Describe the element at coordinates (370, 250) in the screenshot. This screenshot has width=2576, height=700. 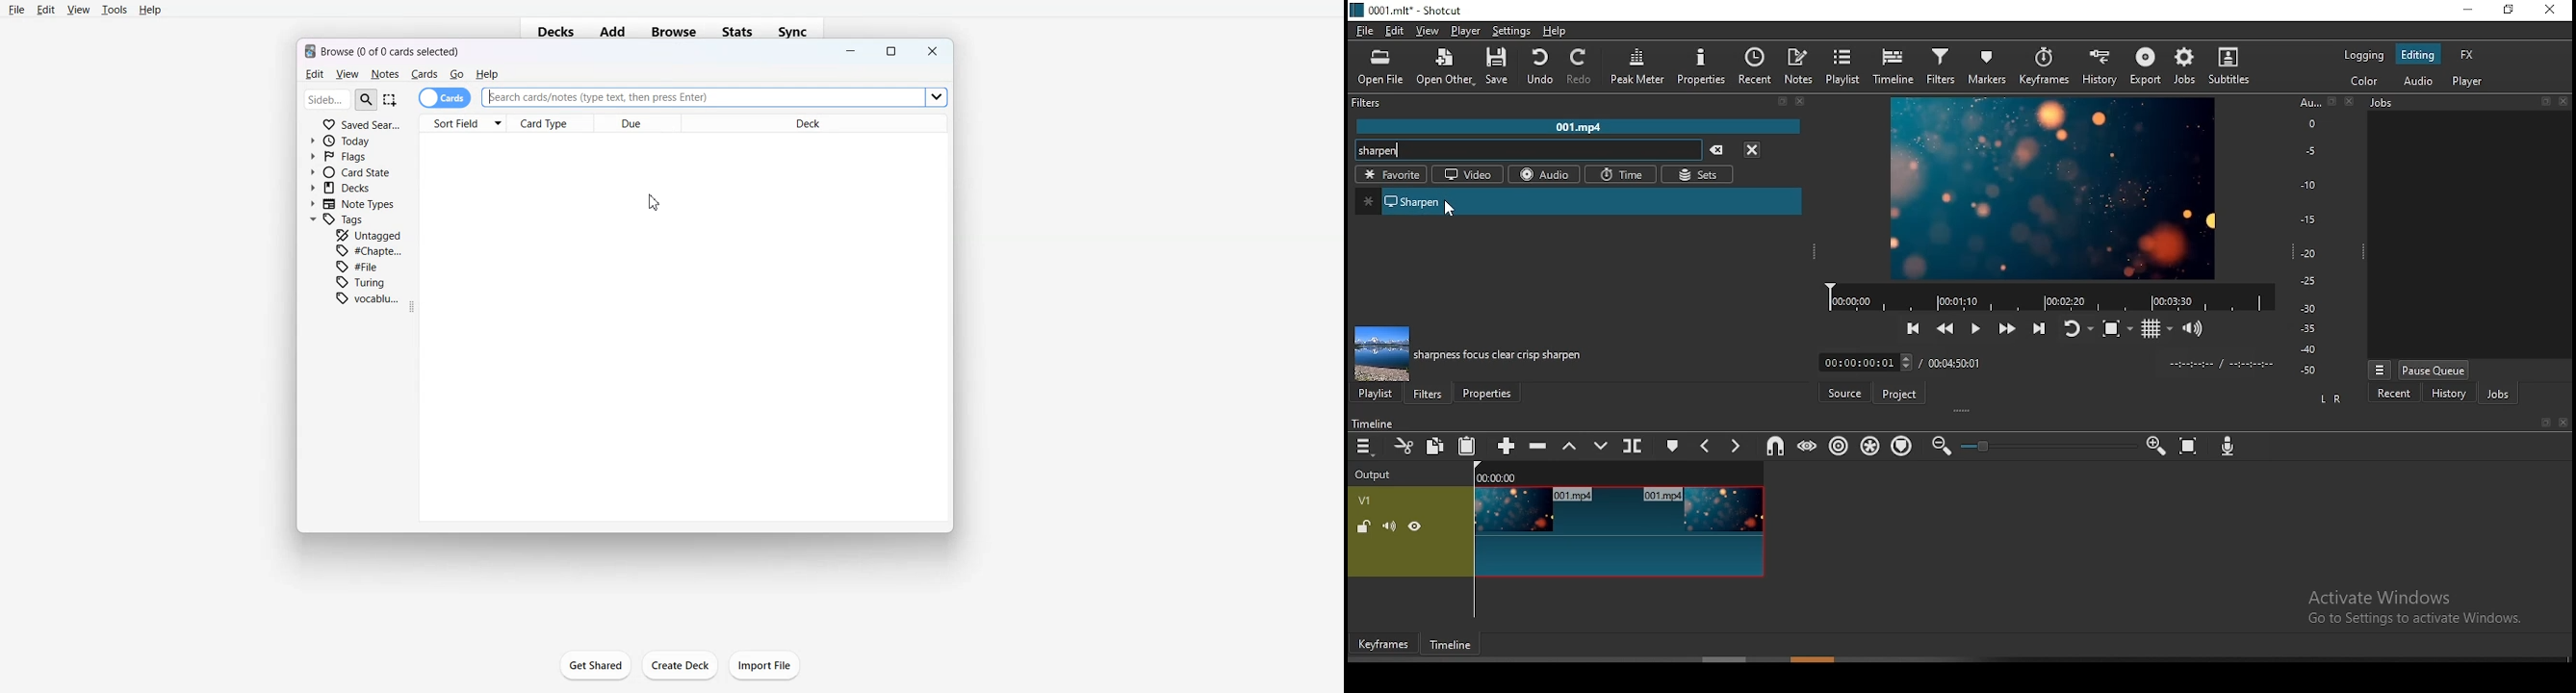
I see `Chapter` at that location.